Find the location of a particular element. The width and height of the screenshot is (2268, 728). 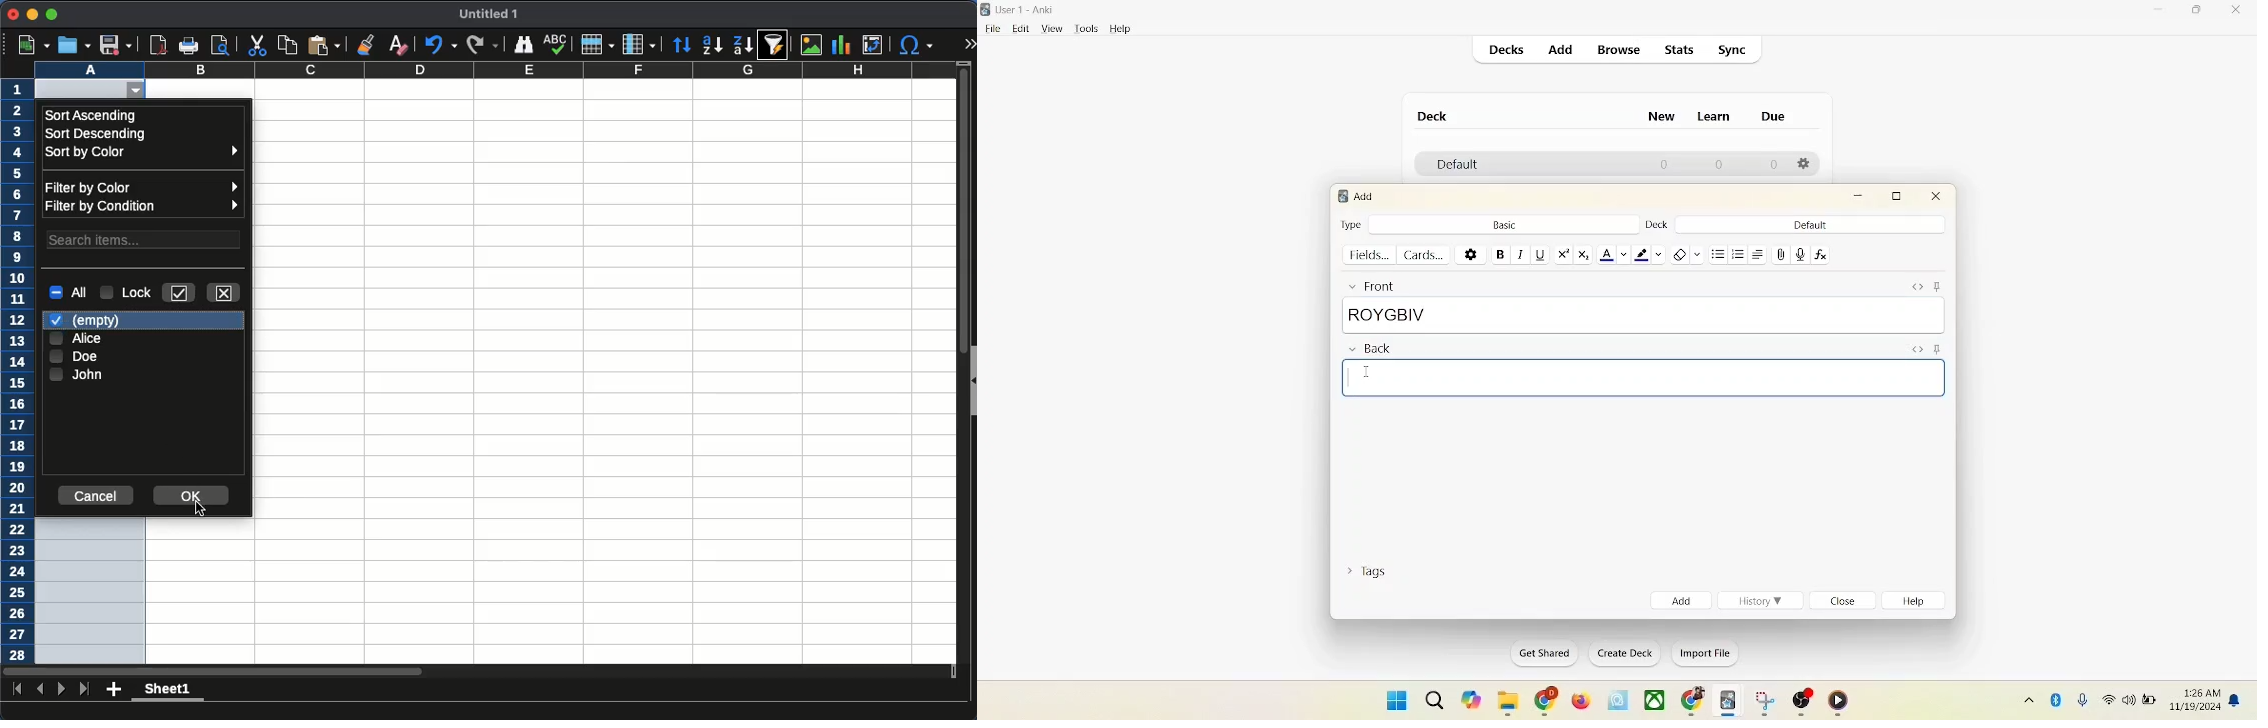

cursor is located at coordinates (199, 511).